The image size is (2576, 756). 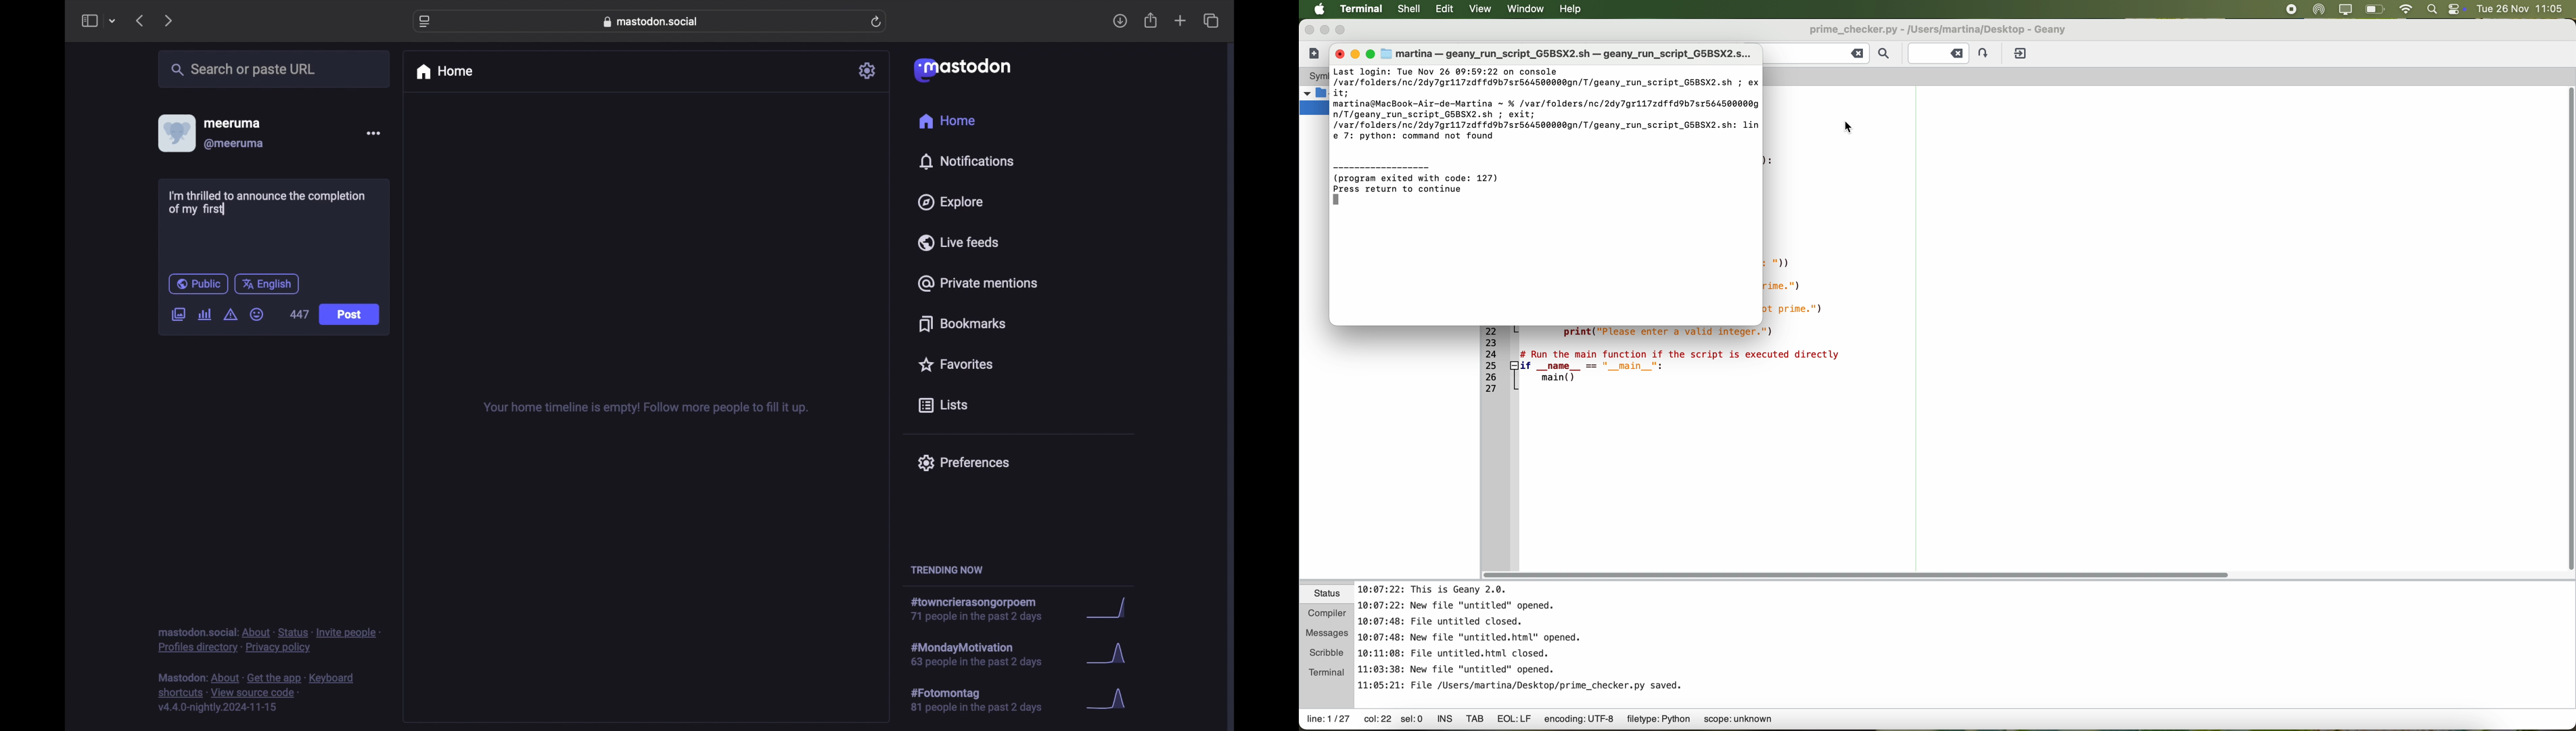 I want to click on post, so click(x=350, y=315).